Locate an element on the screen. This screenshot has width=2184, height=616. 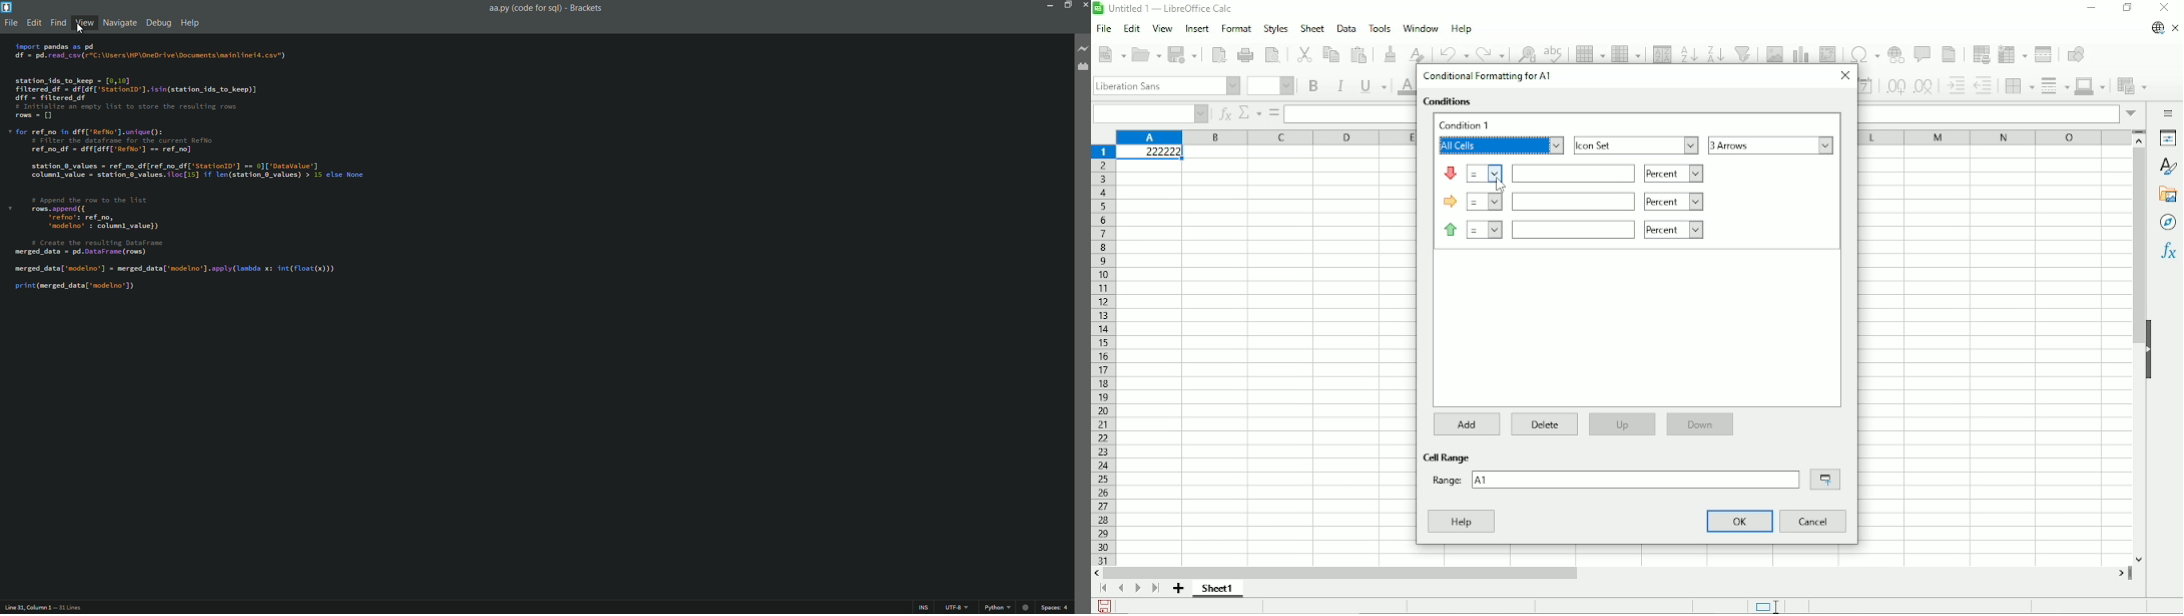
Decrease indent is located at coordinates (1985, 86).